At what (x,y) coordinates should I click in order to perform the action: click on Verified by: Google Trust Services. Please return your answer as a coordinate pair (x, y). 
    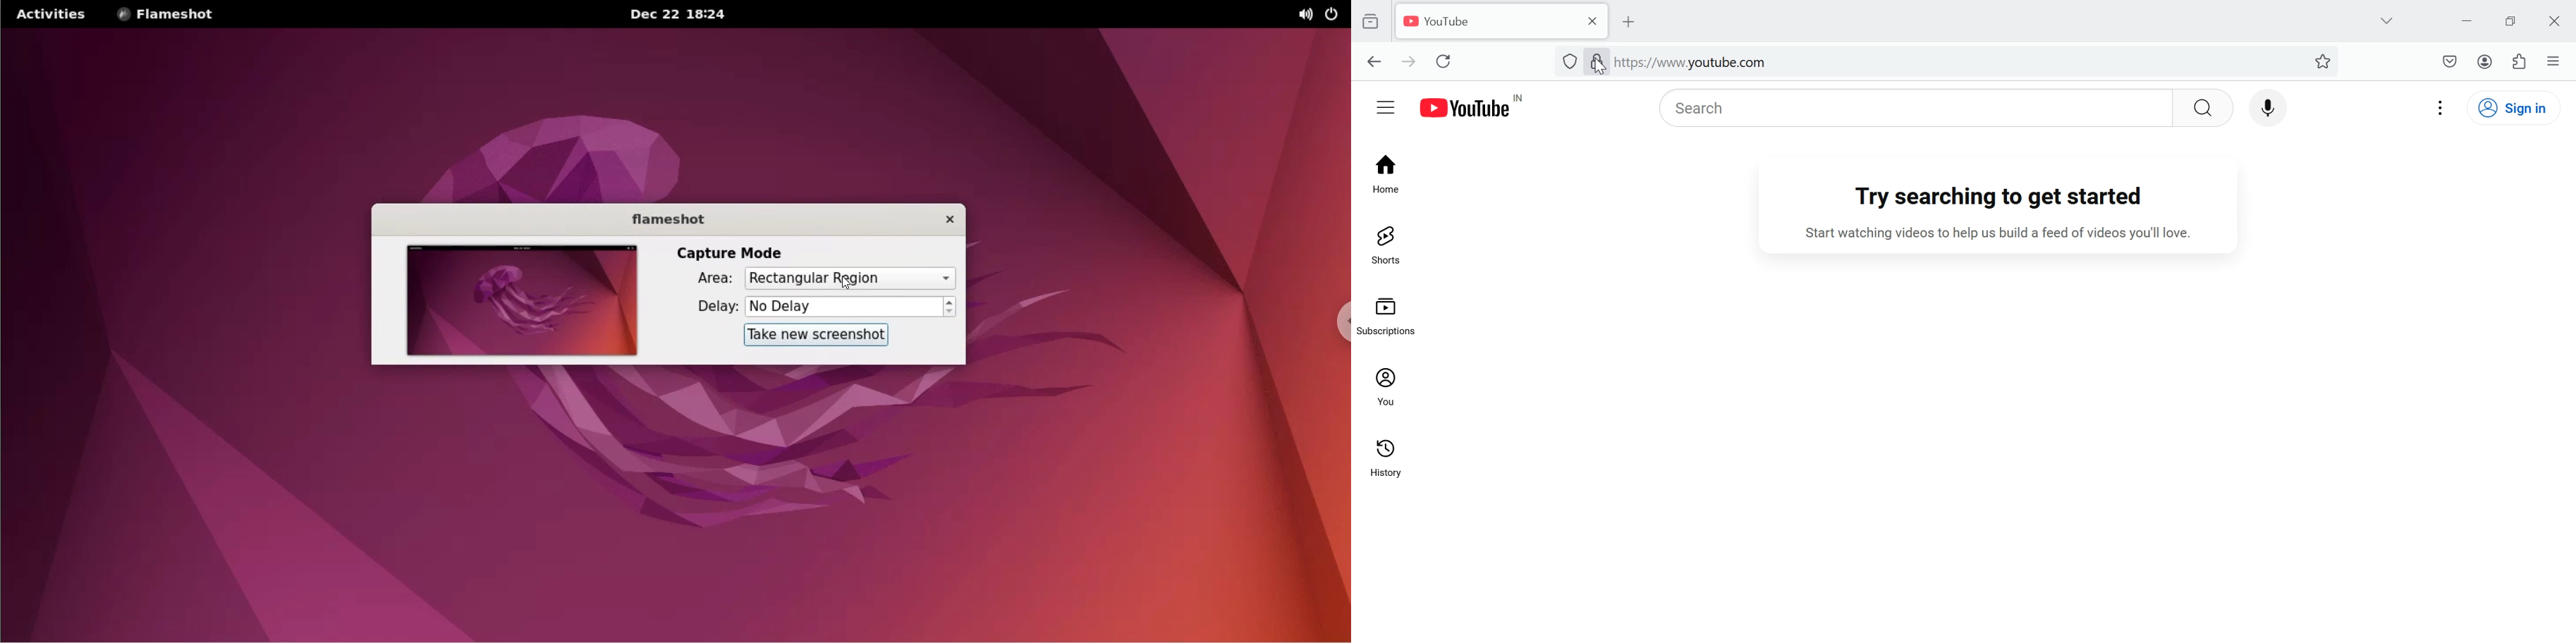
    Looking at the image, I should click on (1595, 63).